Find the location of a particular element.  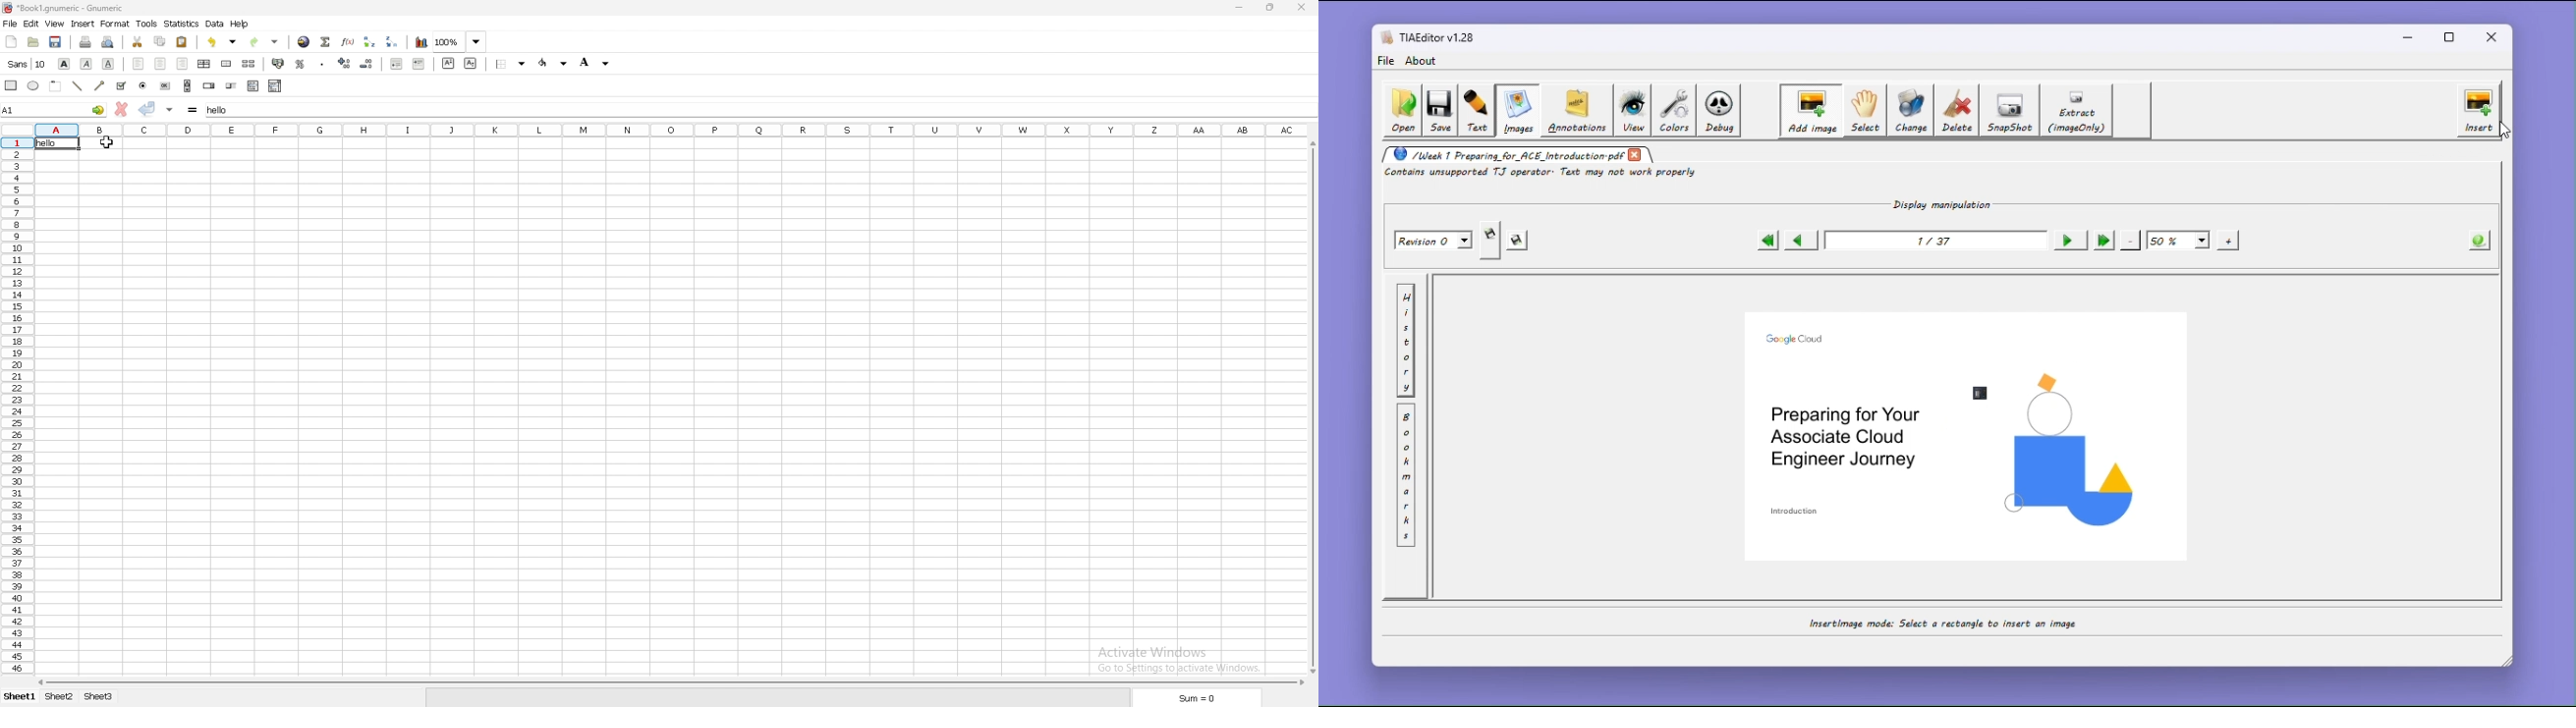

thousands separator is located at coordinates (323, 63).